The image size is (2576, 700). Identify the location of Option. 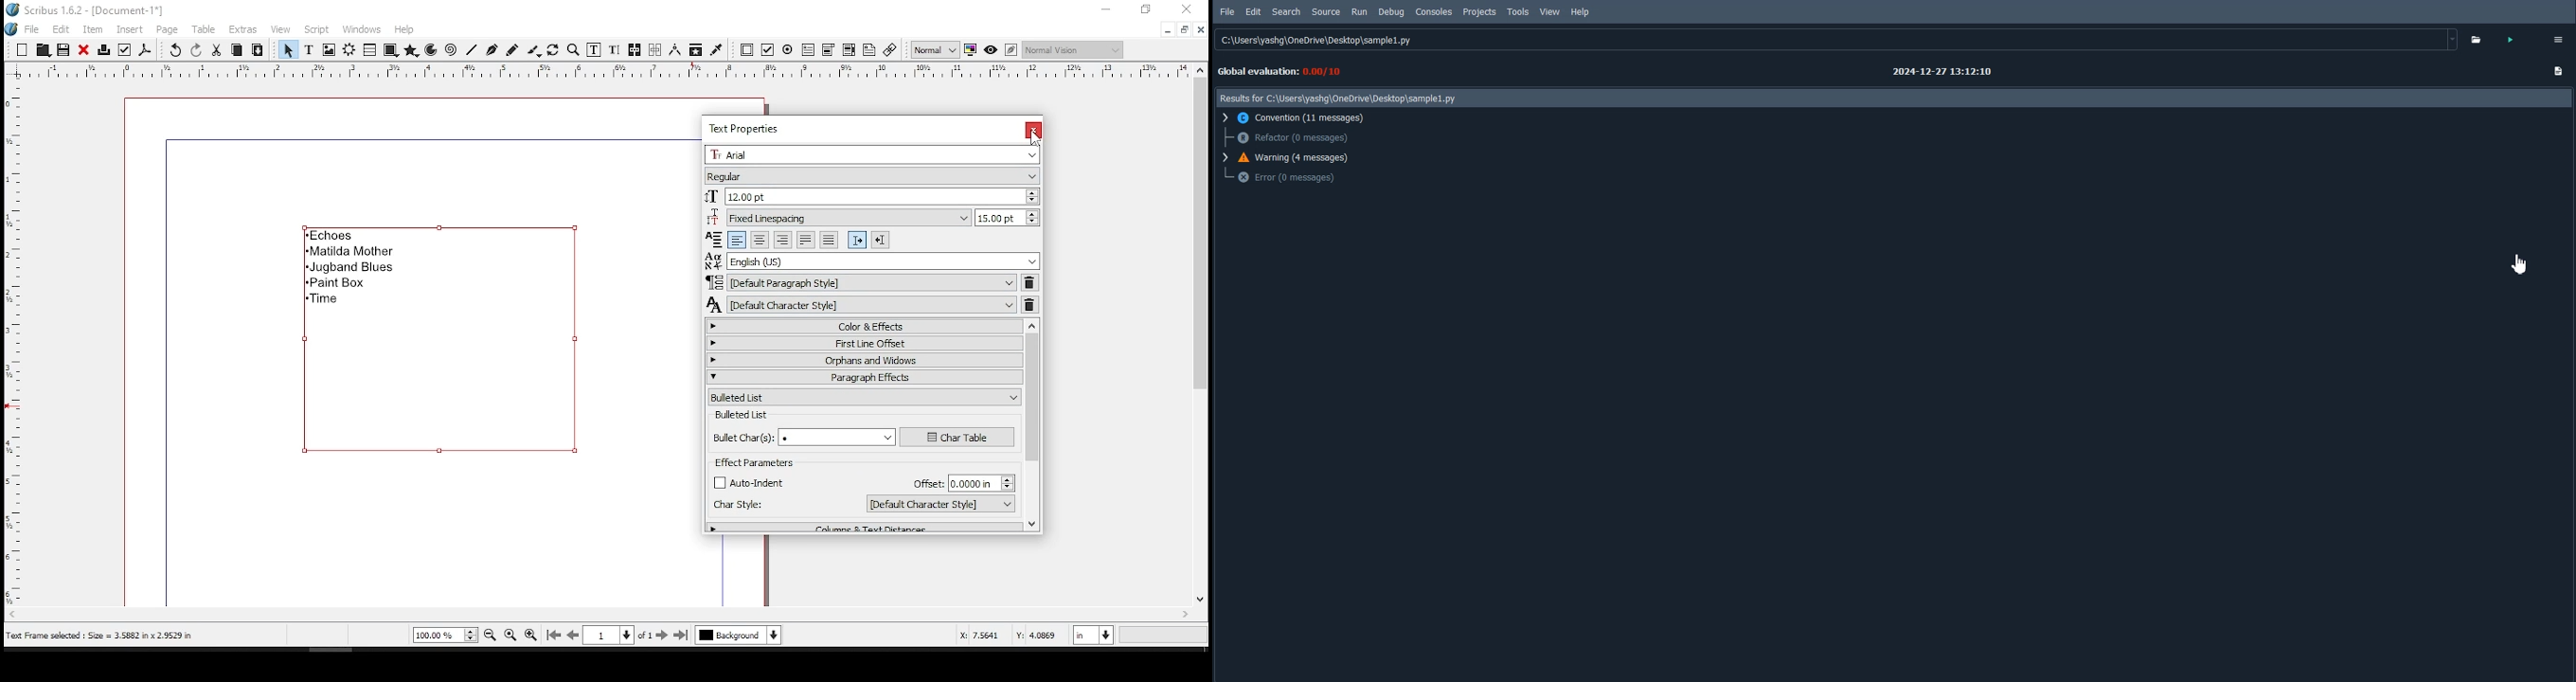
(2558, 40).